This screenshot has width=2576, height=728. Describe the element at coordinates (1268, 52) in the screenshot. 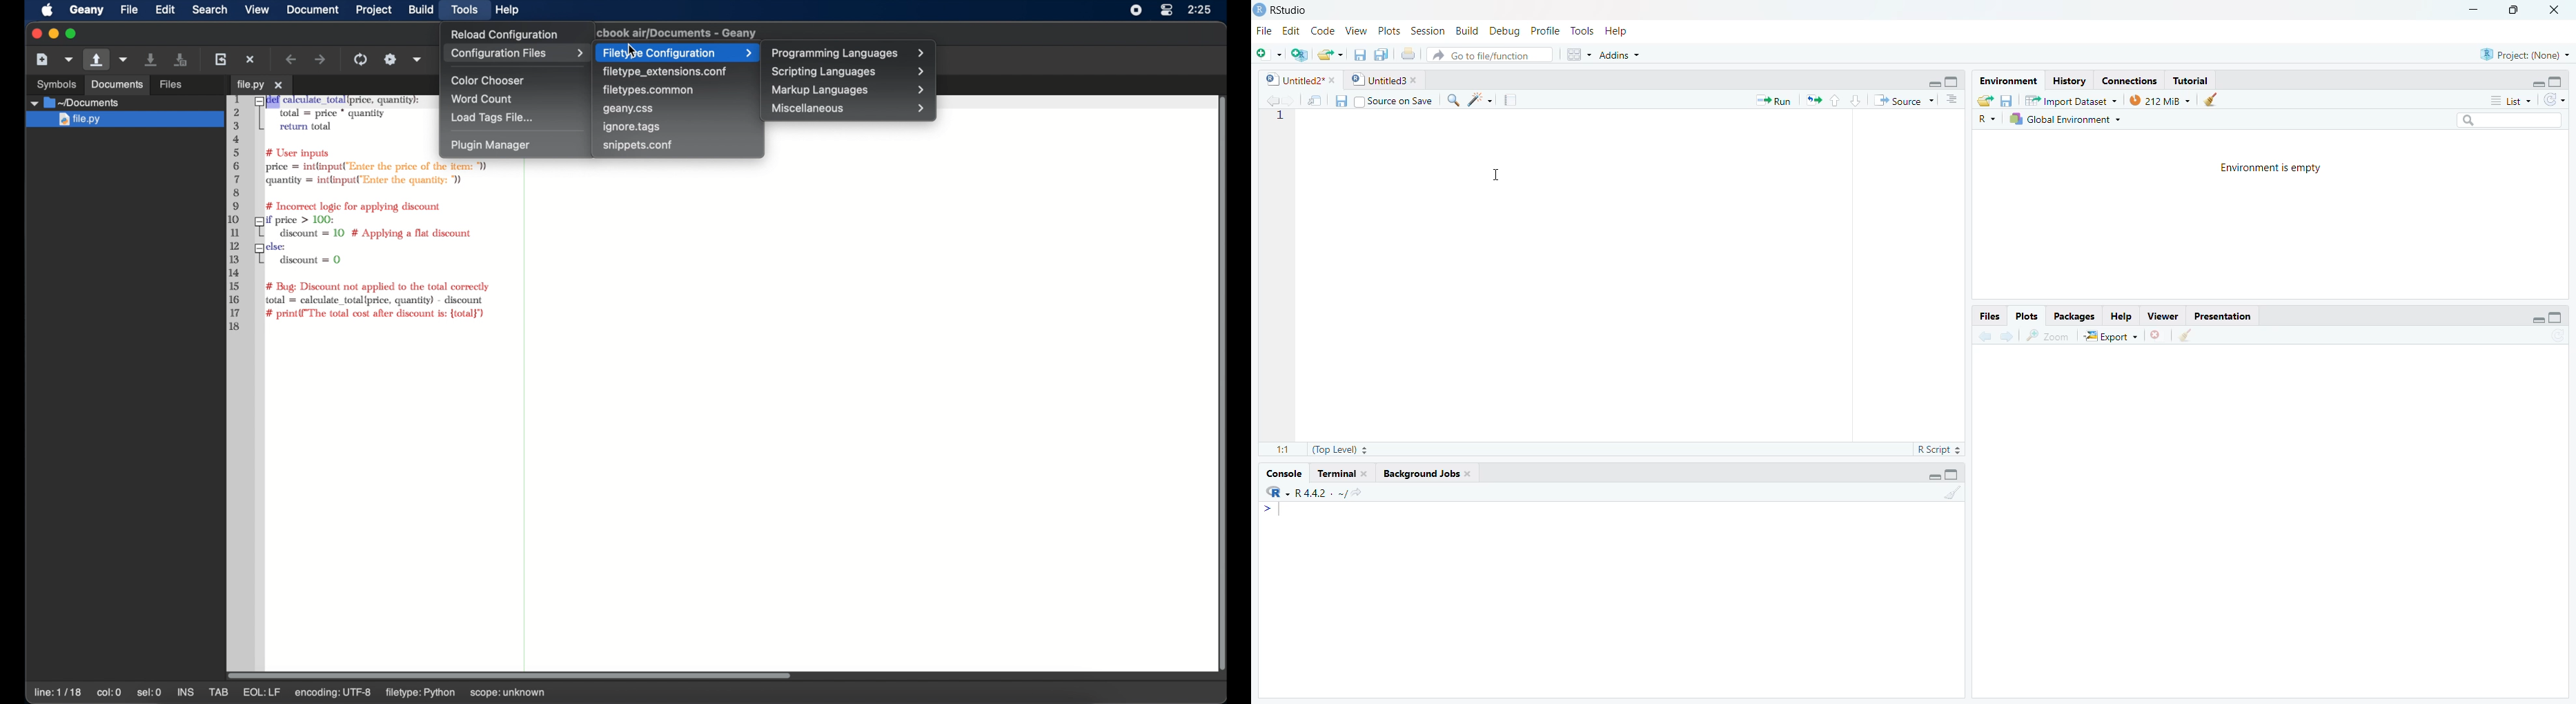

I see `new file` at that location.